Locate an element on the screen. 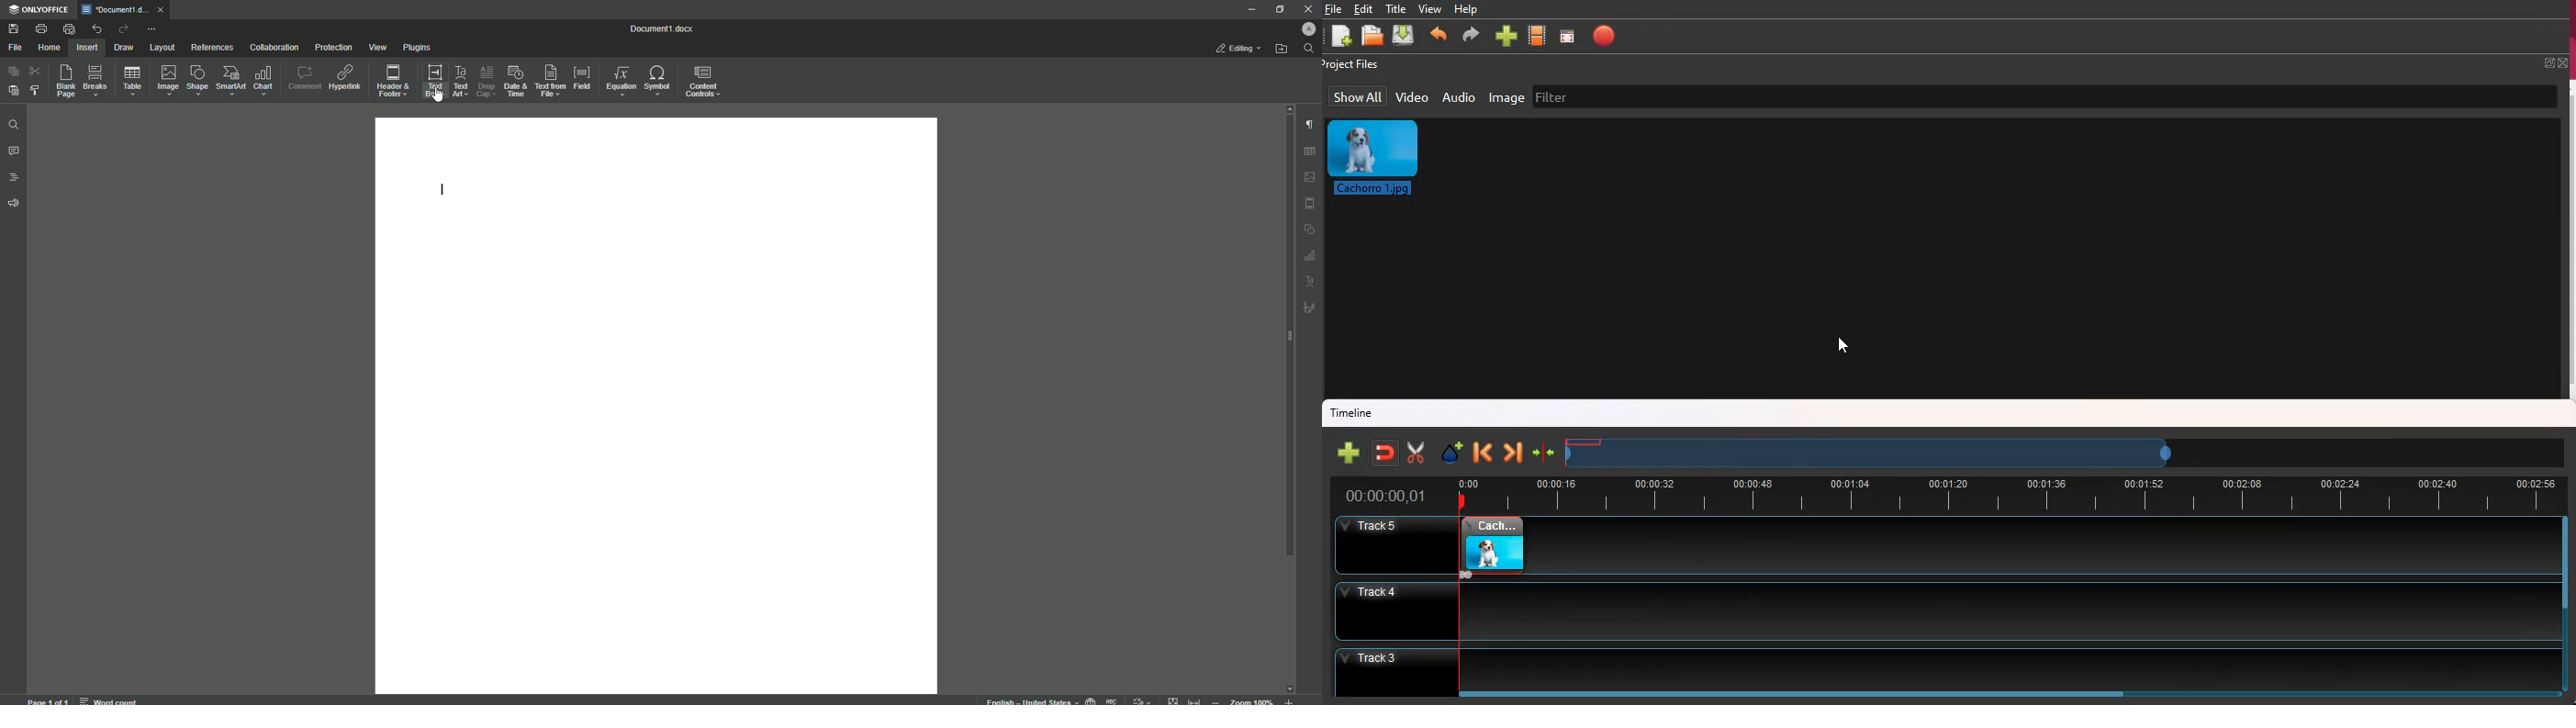 This screenshot has height=728, width=2576.  Paragraph Settings is located at coordinates (1308, 124).